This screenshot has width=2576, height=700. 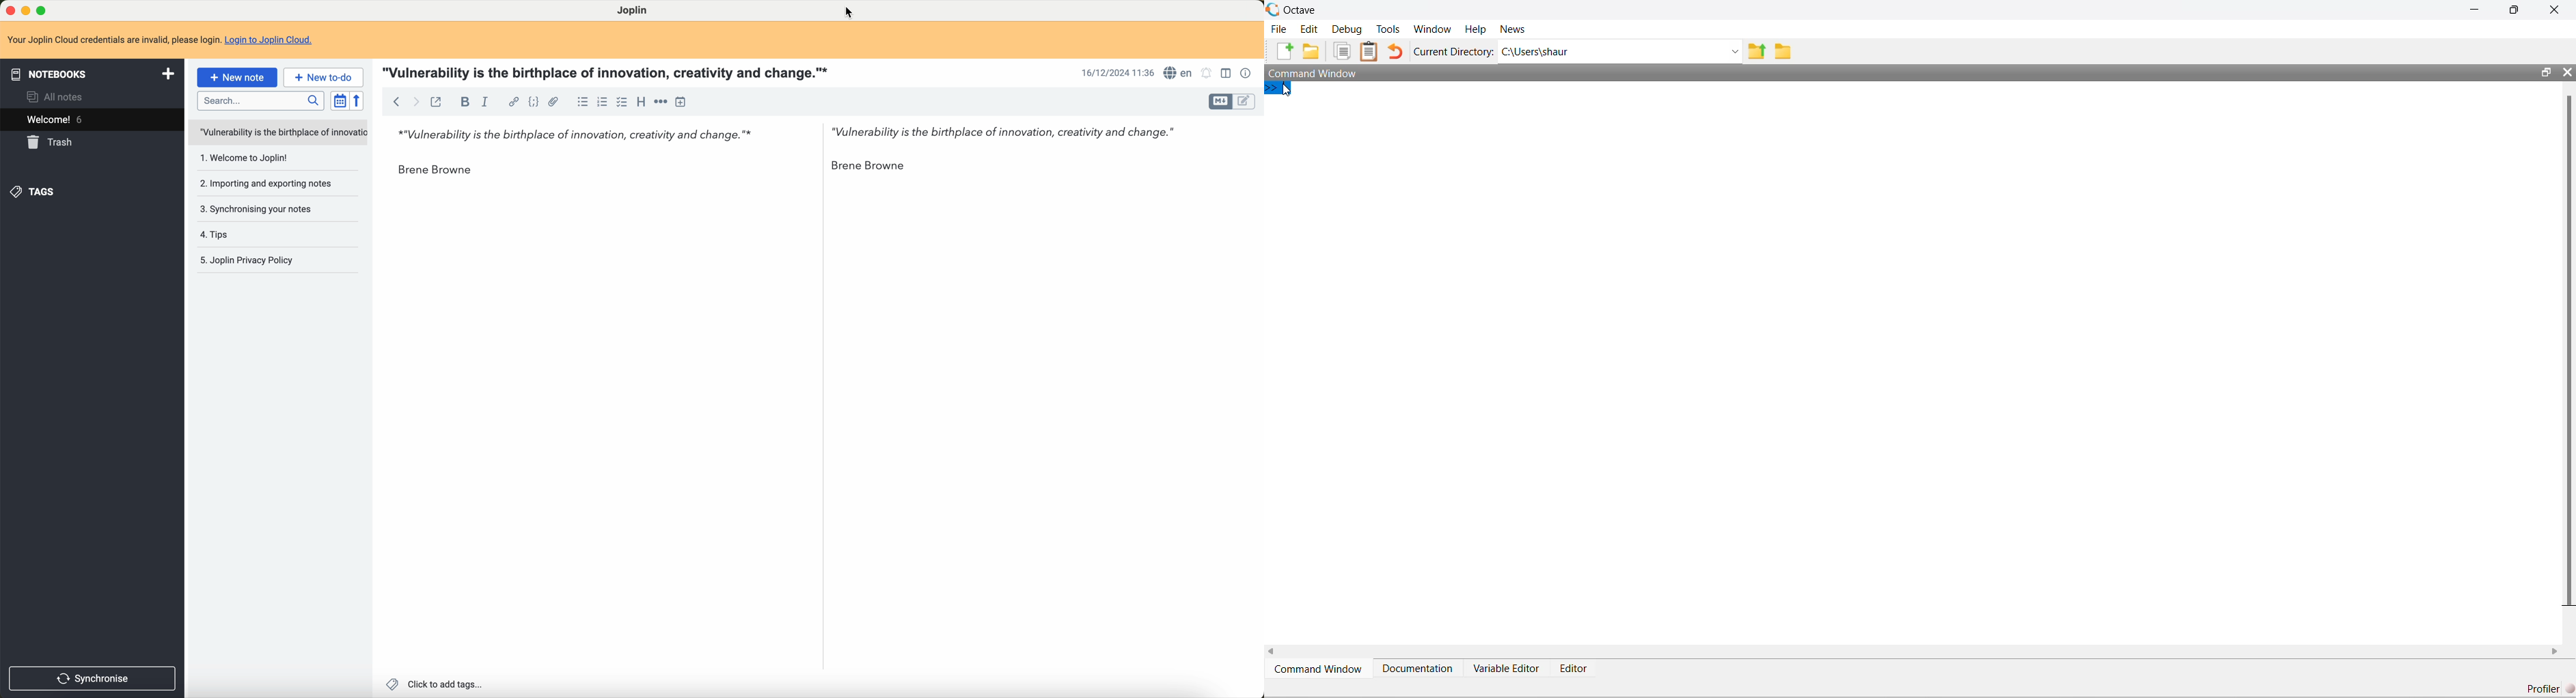 What do you see at coordinates (337, 100) in the screenshot?
I see `toggle sort order field` at bounding box center [337, 100].